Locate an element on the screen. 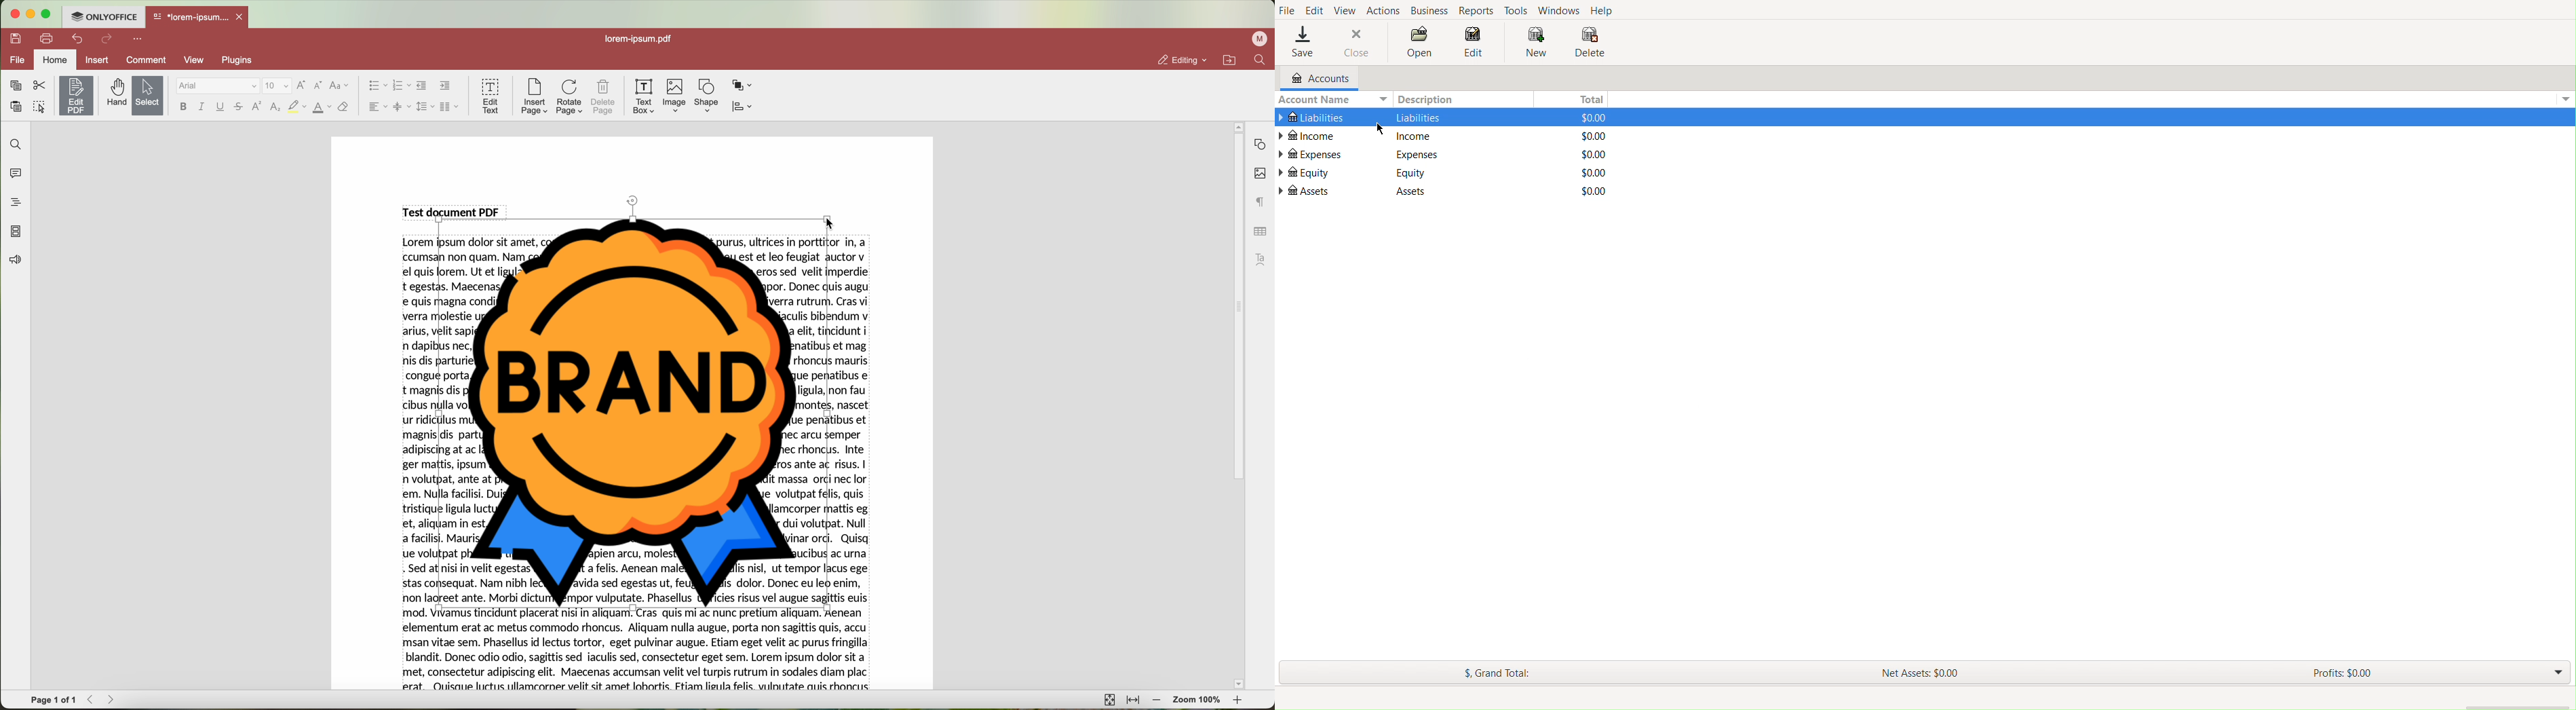  $0.00 is located at coordinates (1588, 191).